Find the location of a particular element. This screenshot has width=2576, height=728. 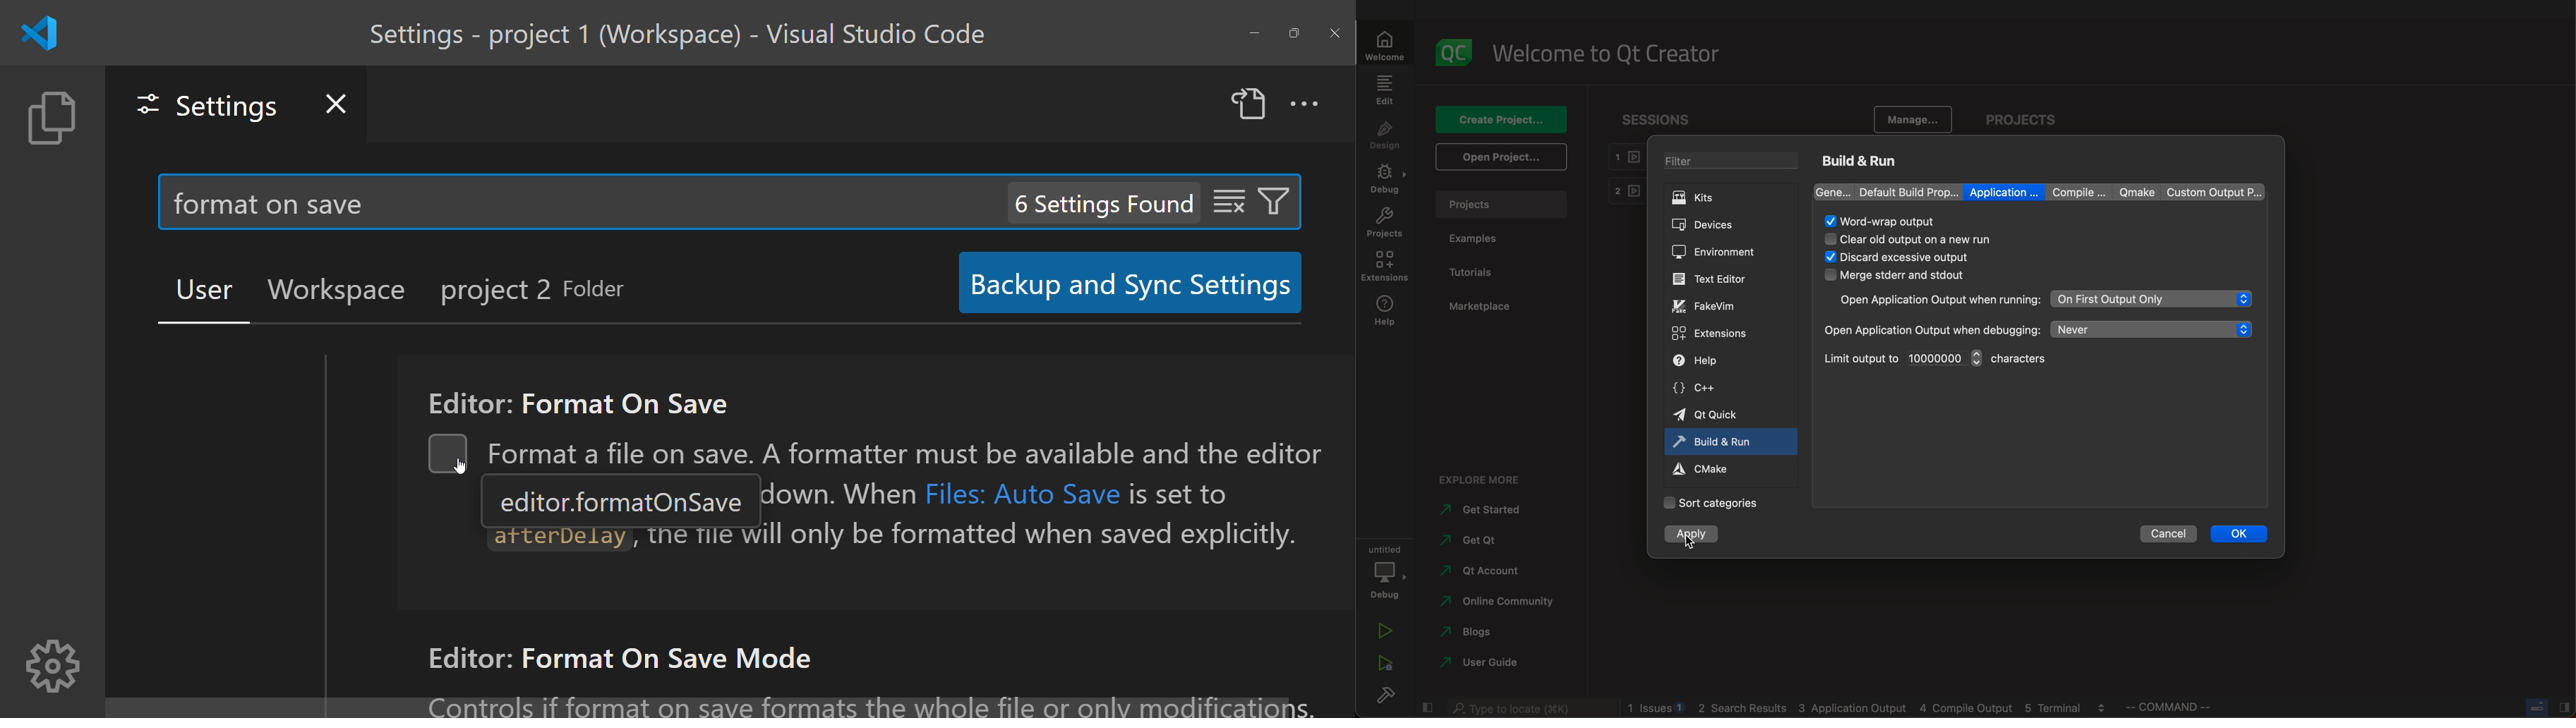

account is located at coordinates (1488, 571).